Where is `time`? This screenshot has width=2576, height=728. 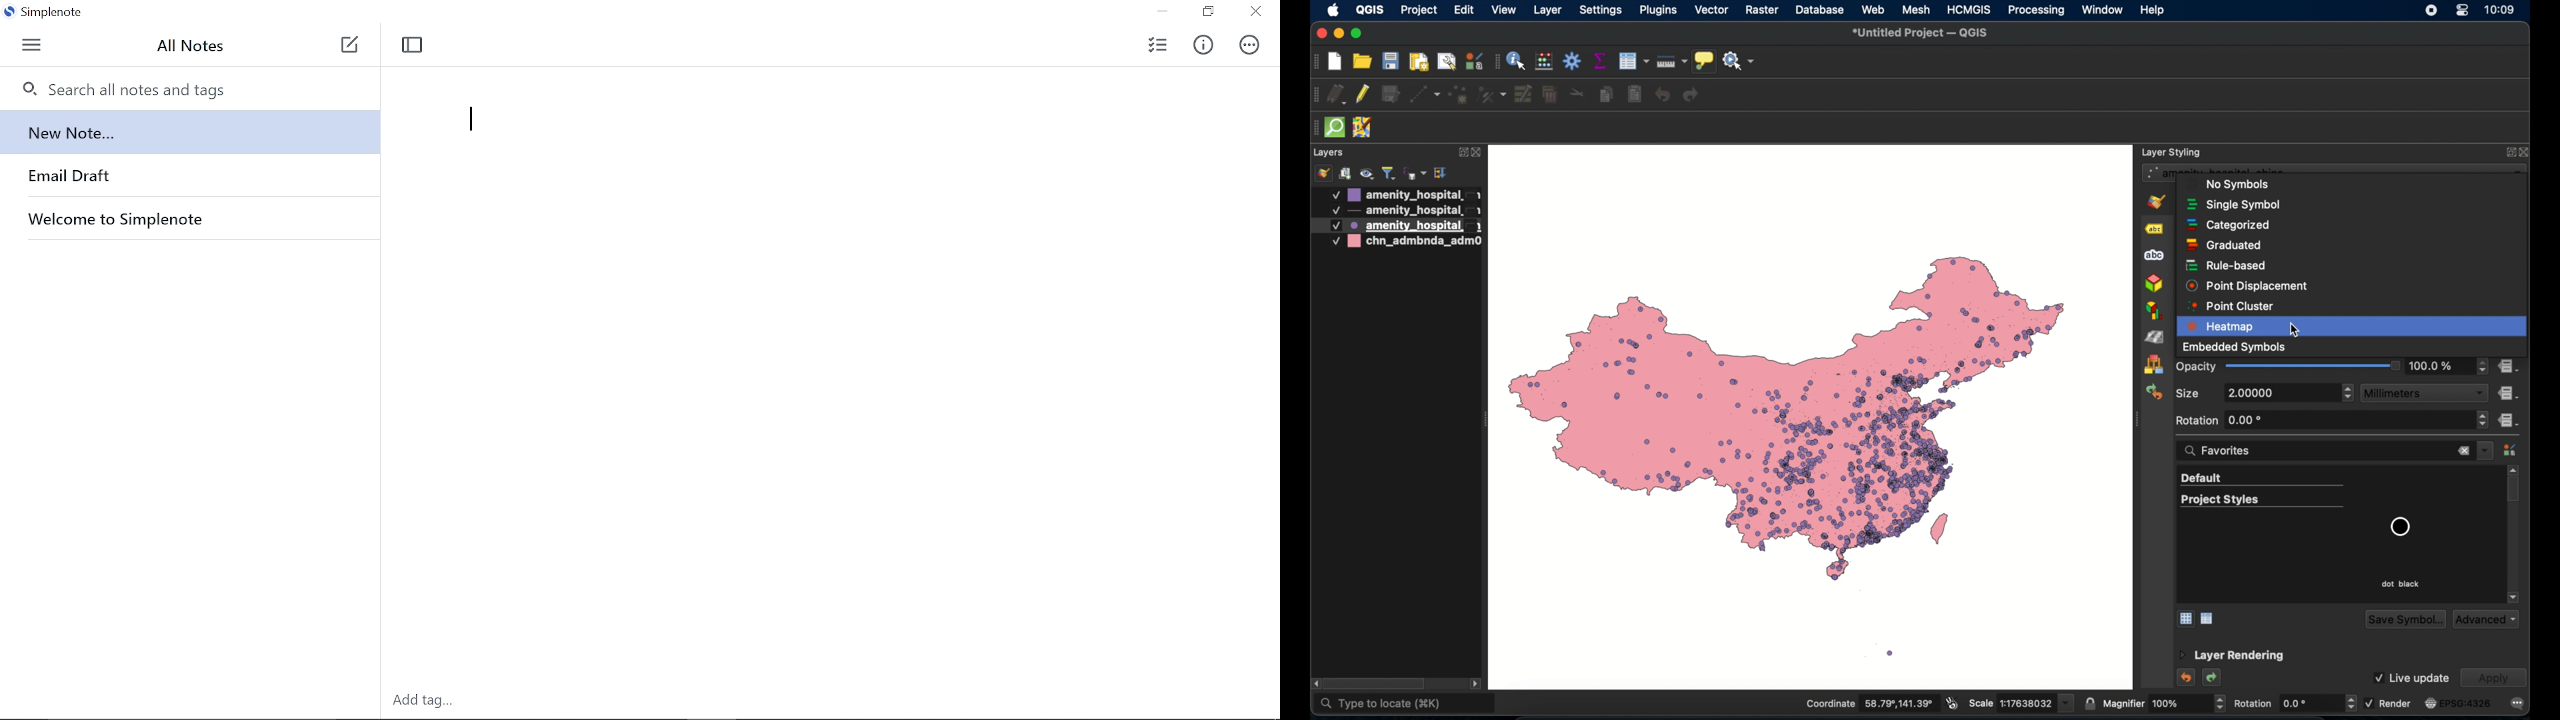 time is located at coordinates (2501, 11).